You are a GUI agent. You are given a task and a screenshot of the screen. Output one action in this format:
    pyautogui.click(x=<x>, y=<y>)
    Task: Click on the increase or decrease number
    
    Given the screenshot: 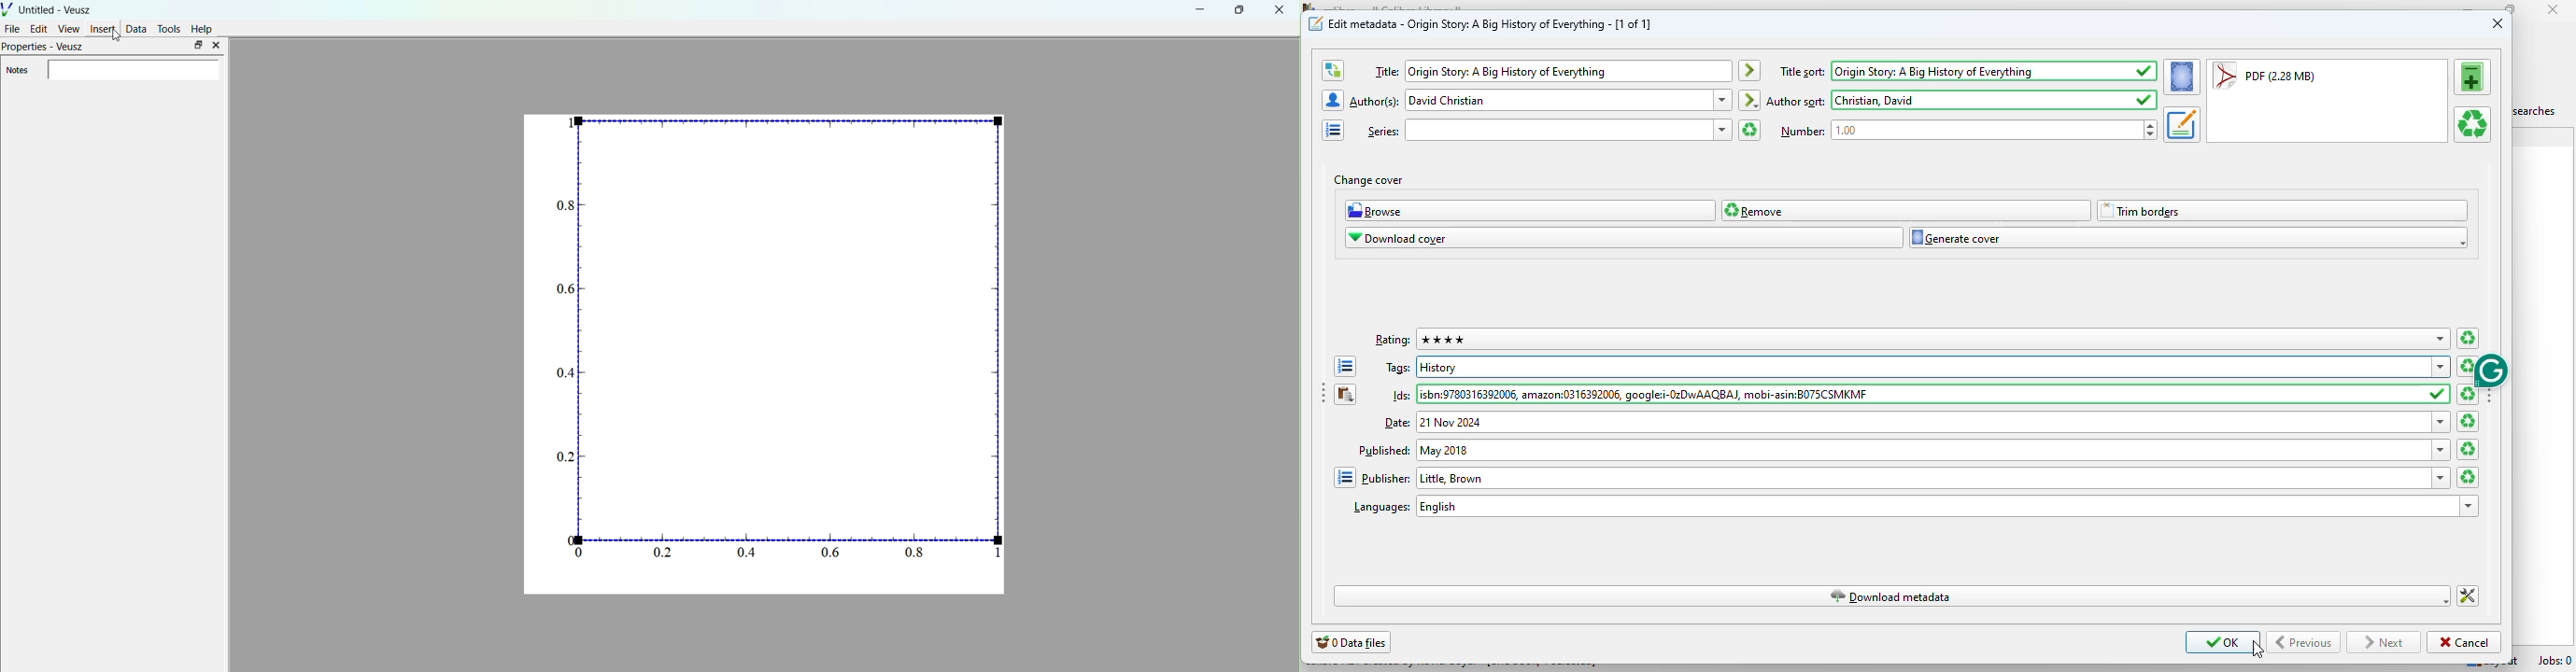 What is the action you would take?
    pyautogui.click(x=2151, y=130)
    